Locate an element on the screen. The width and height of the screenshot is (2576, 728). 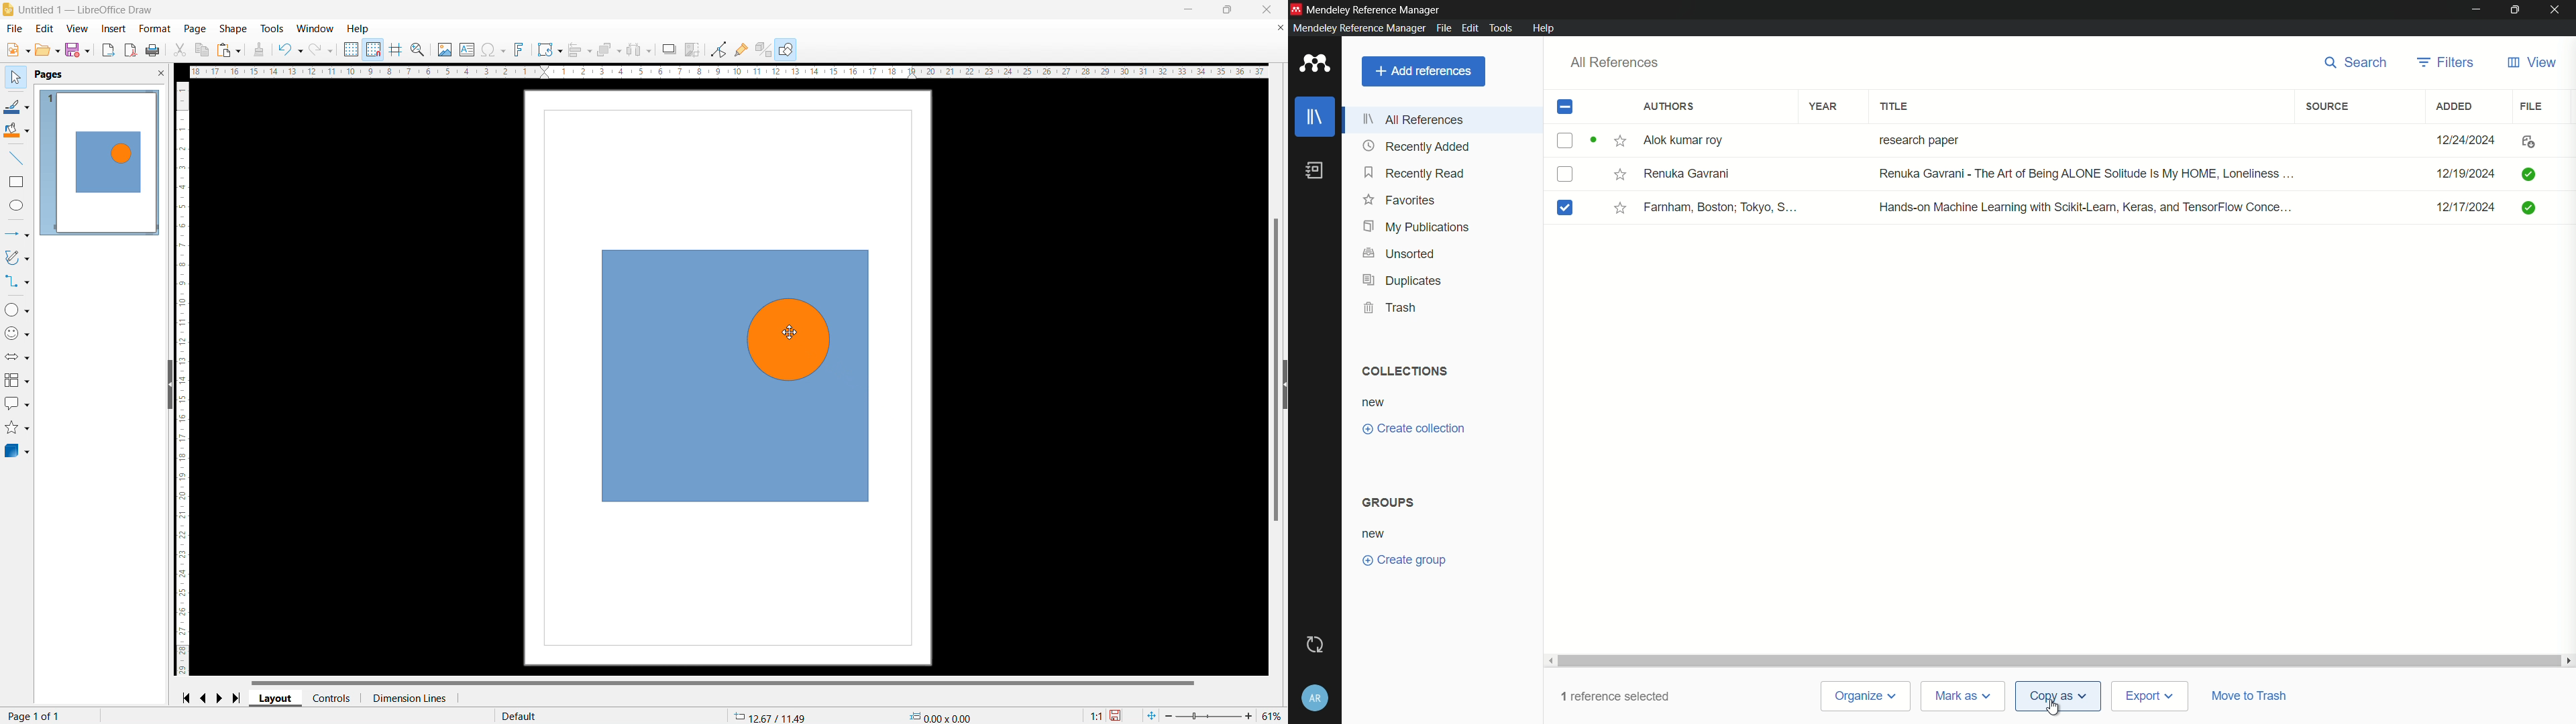
51% is located at coordinates (1271, 715).